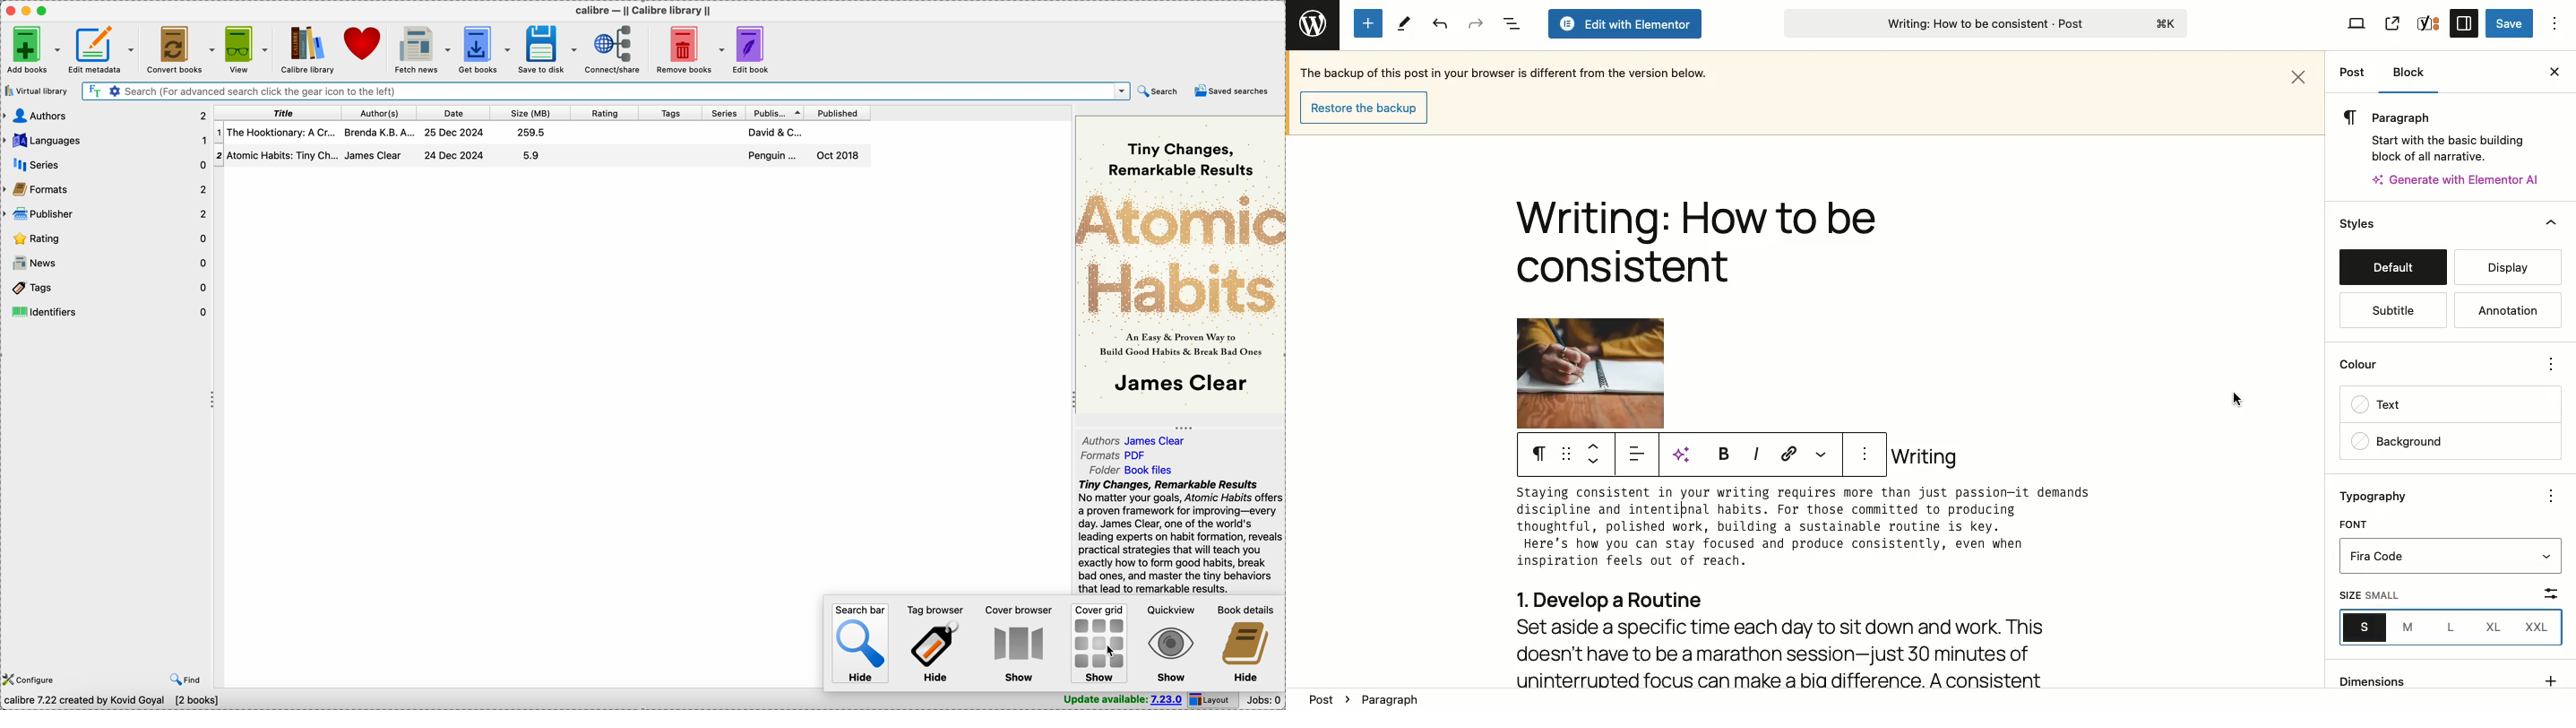  I want to click on update available: 7.23.0, so click(1121, 700).